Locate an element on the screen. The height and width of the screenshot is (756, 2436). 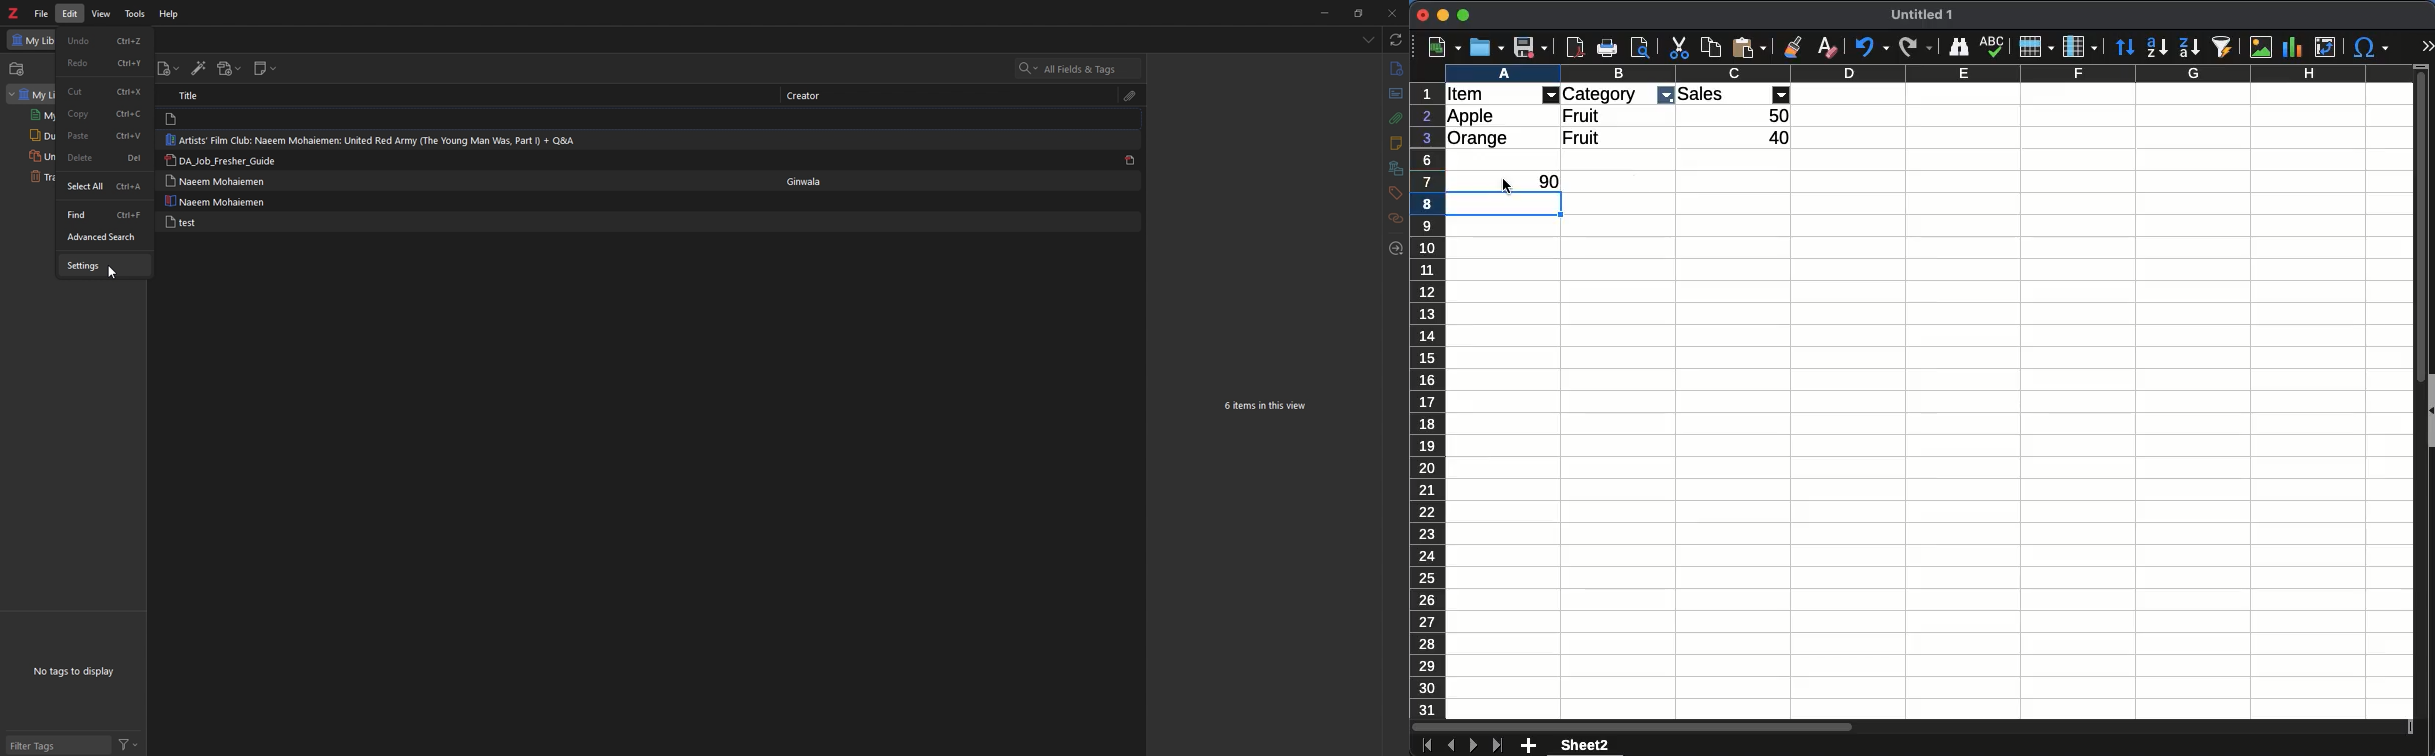
help is located at coordinates (170, 14).